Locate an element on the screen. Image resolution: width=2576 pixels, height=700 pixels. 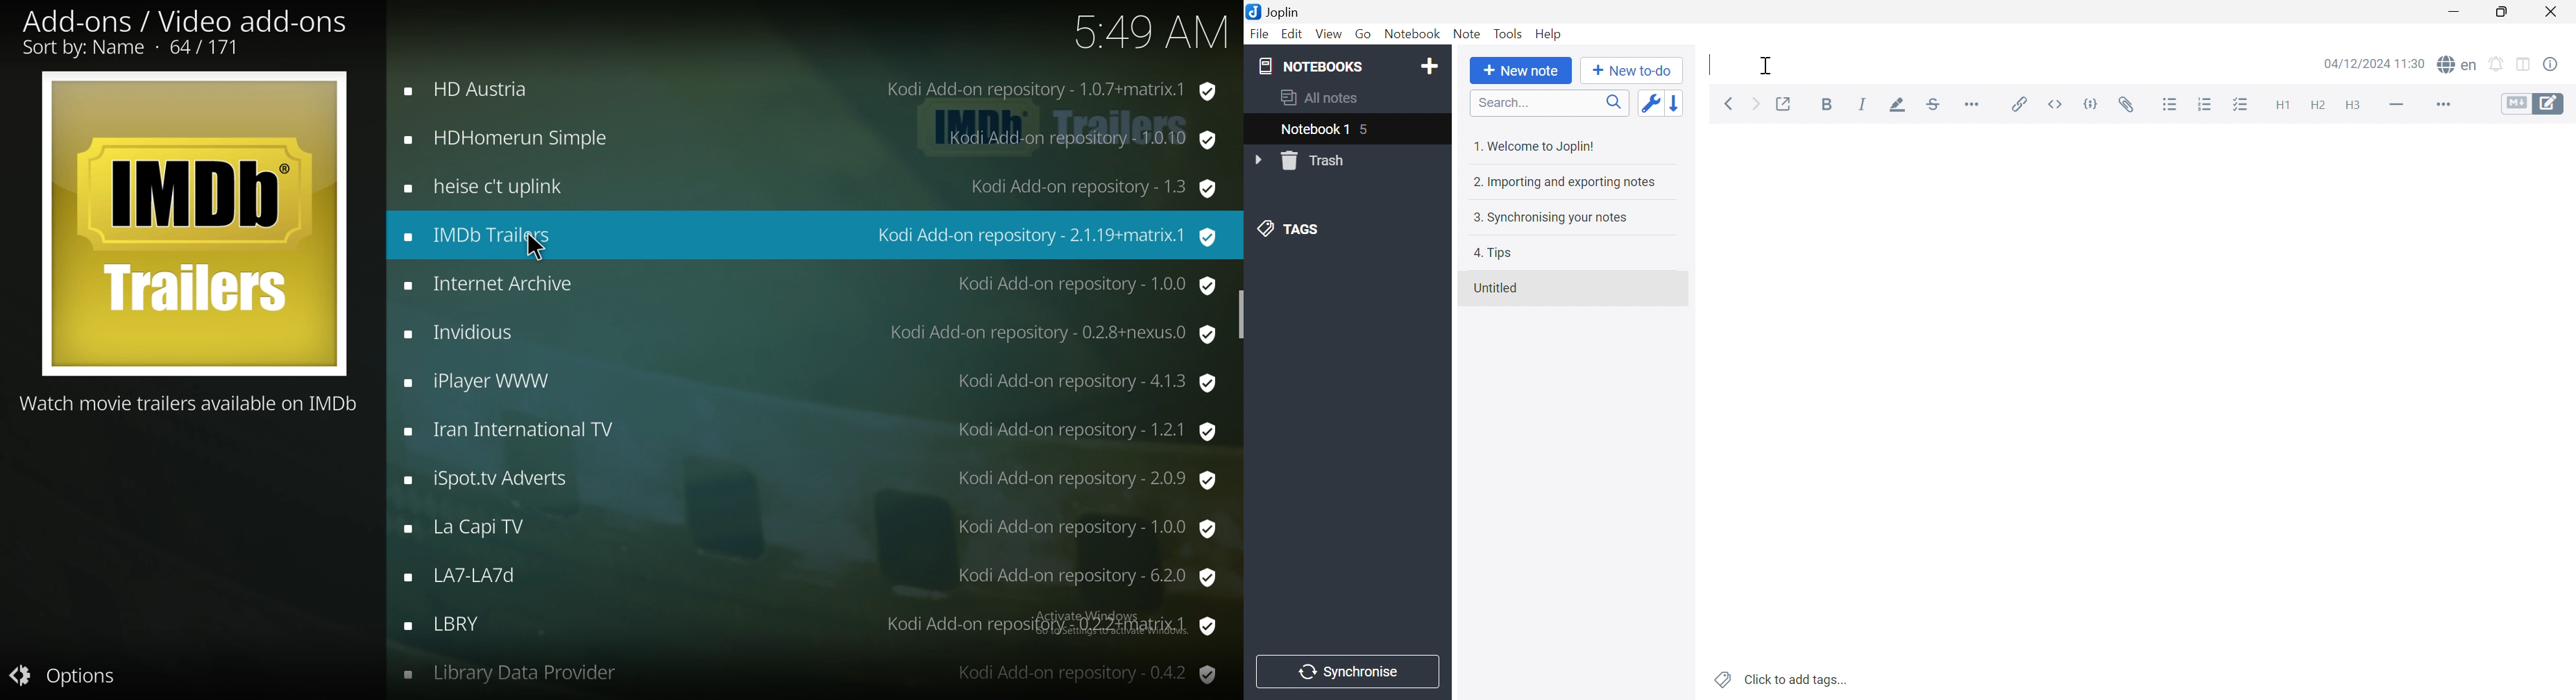
add on is located at coordinates (815, 628).